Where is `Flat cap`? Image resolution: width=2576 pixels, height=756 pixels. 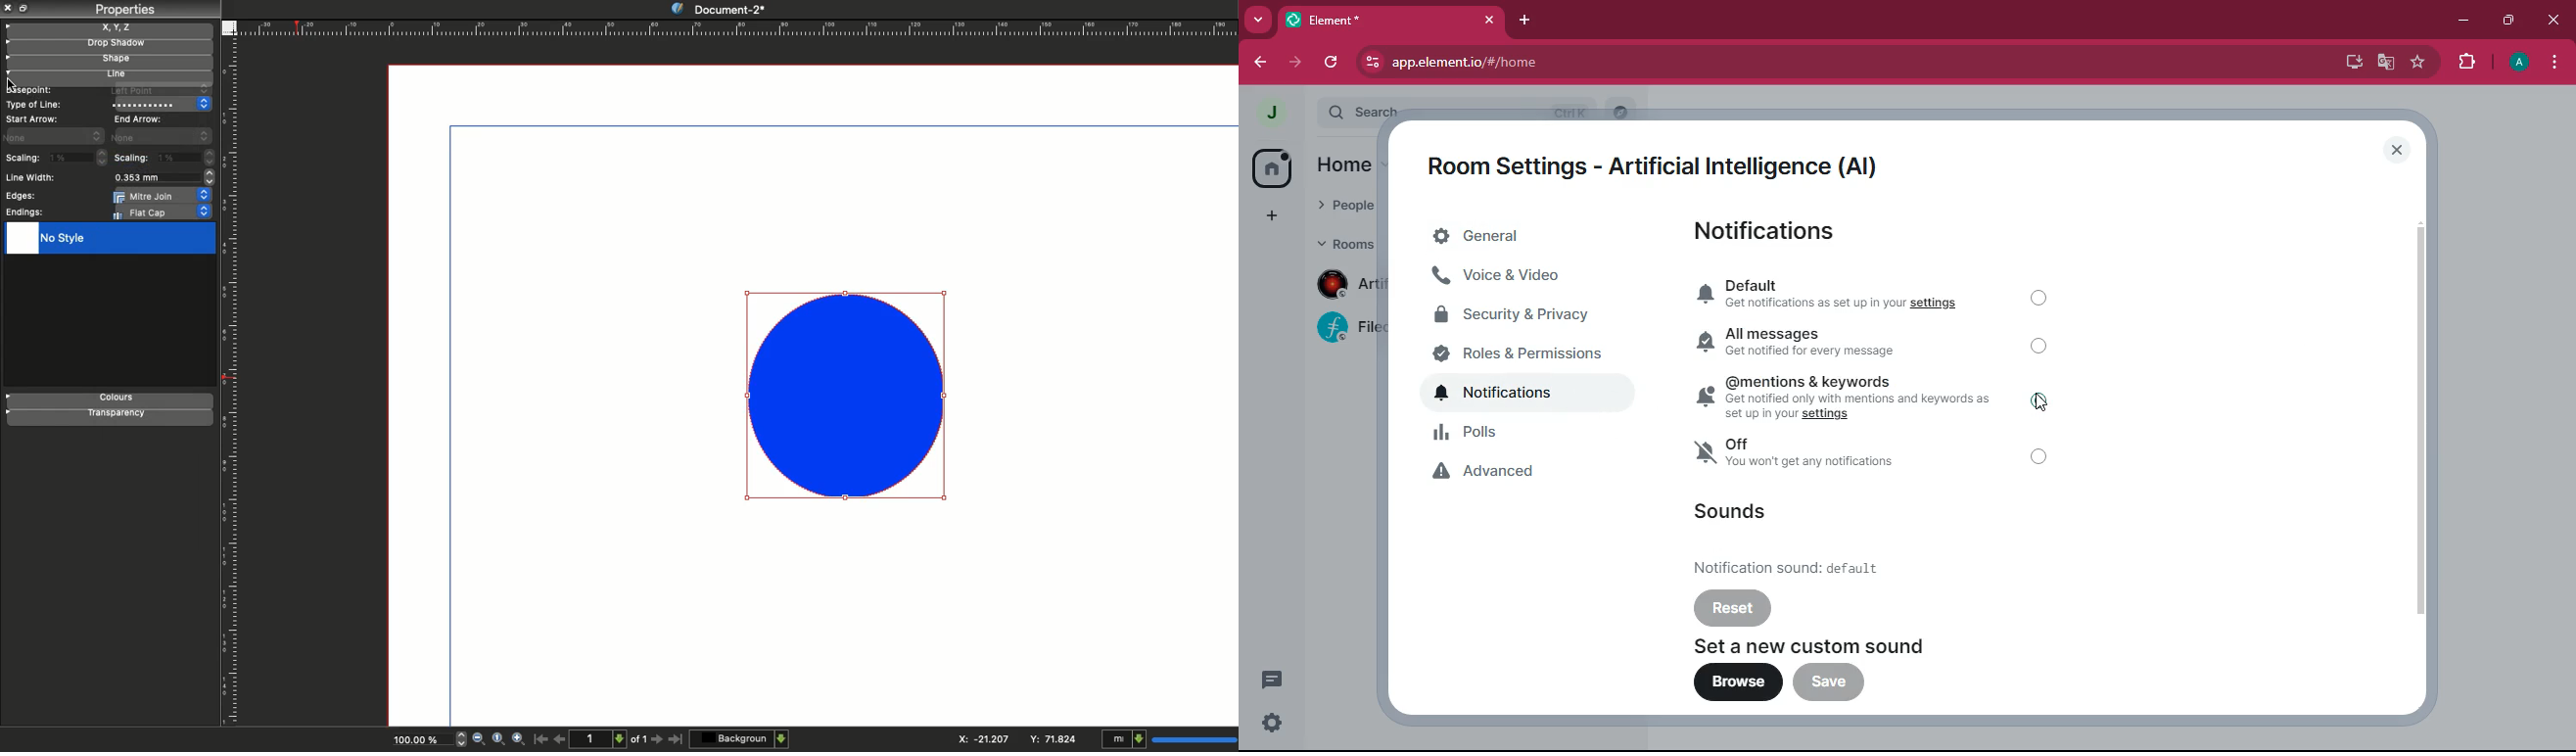
Flat cap is located at coordinates (163, 213).